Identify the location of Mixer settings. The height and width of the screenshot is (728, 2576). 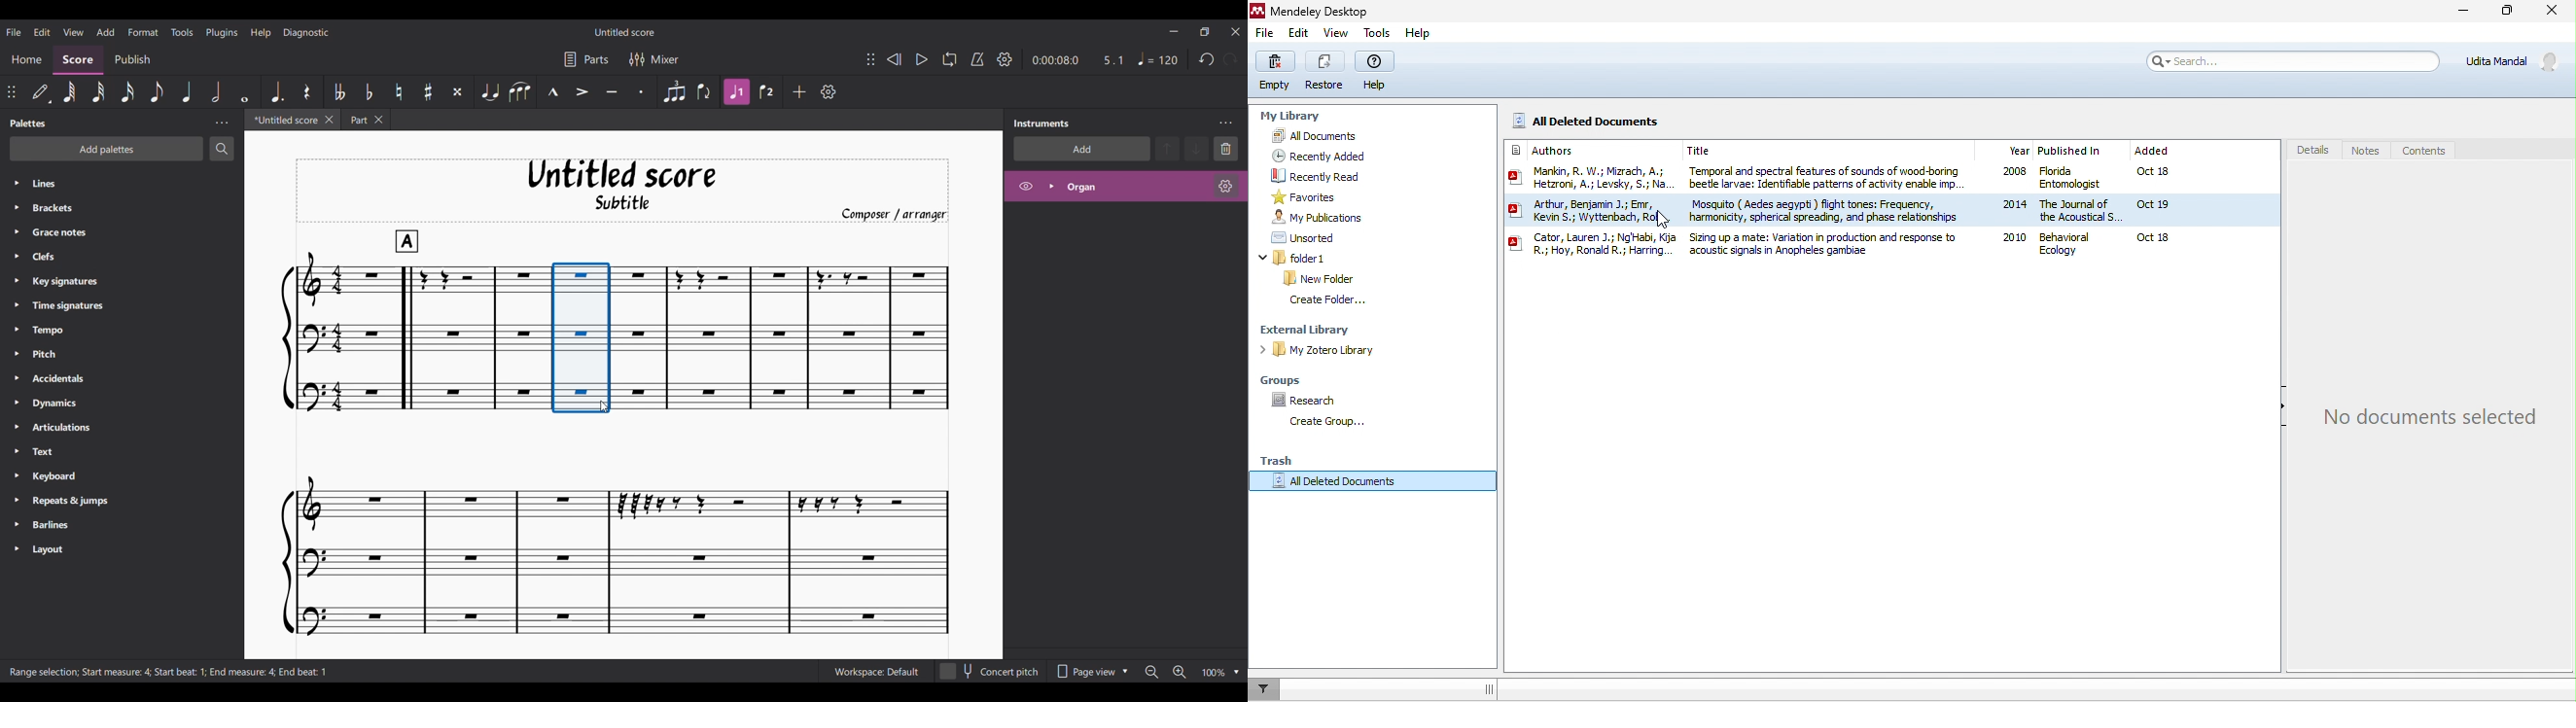
(654, 60).